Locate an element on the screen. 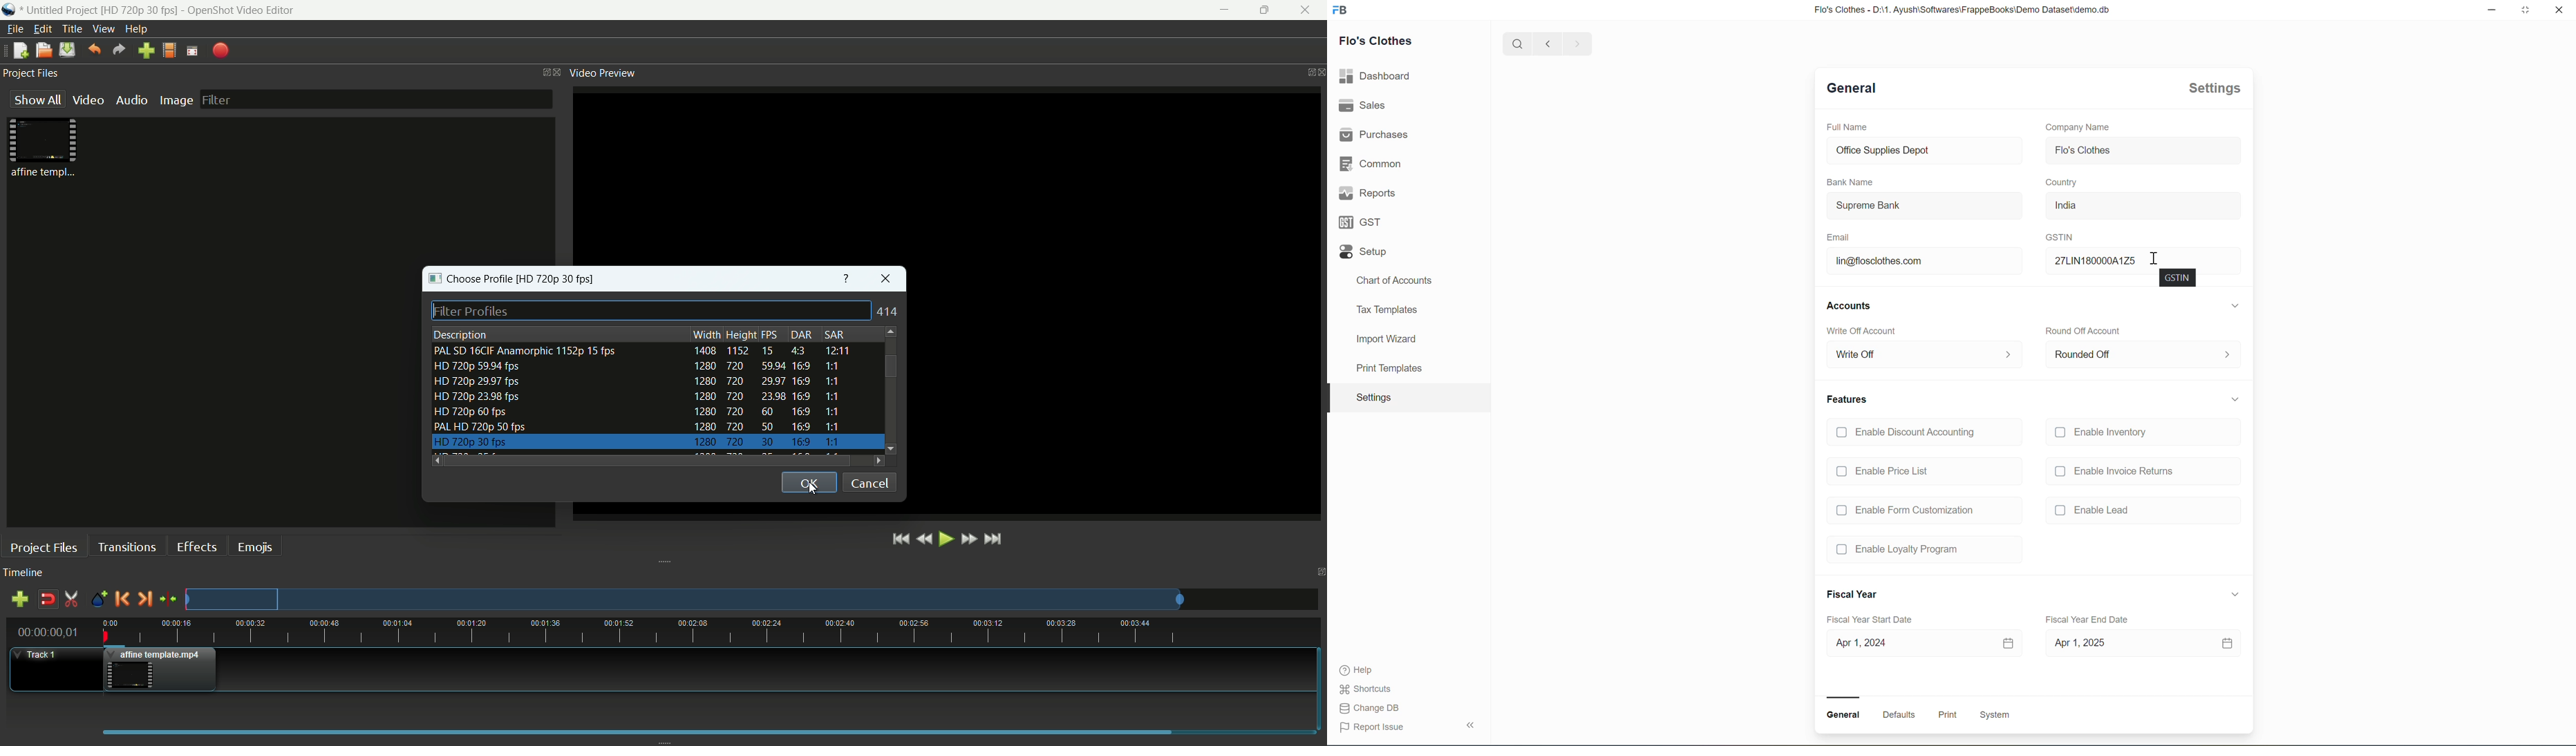 The height and width of the screenshot is (756, 2576). Expand/collapse is located at coordinates (2236, 595).